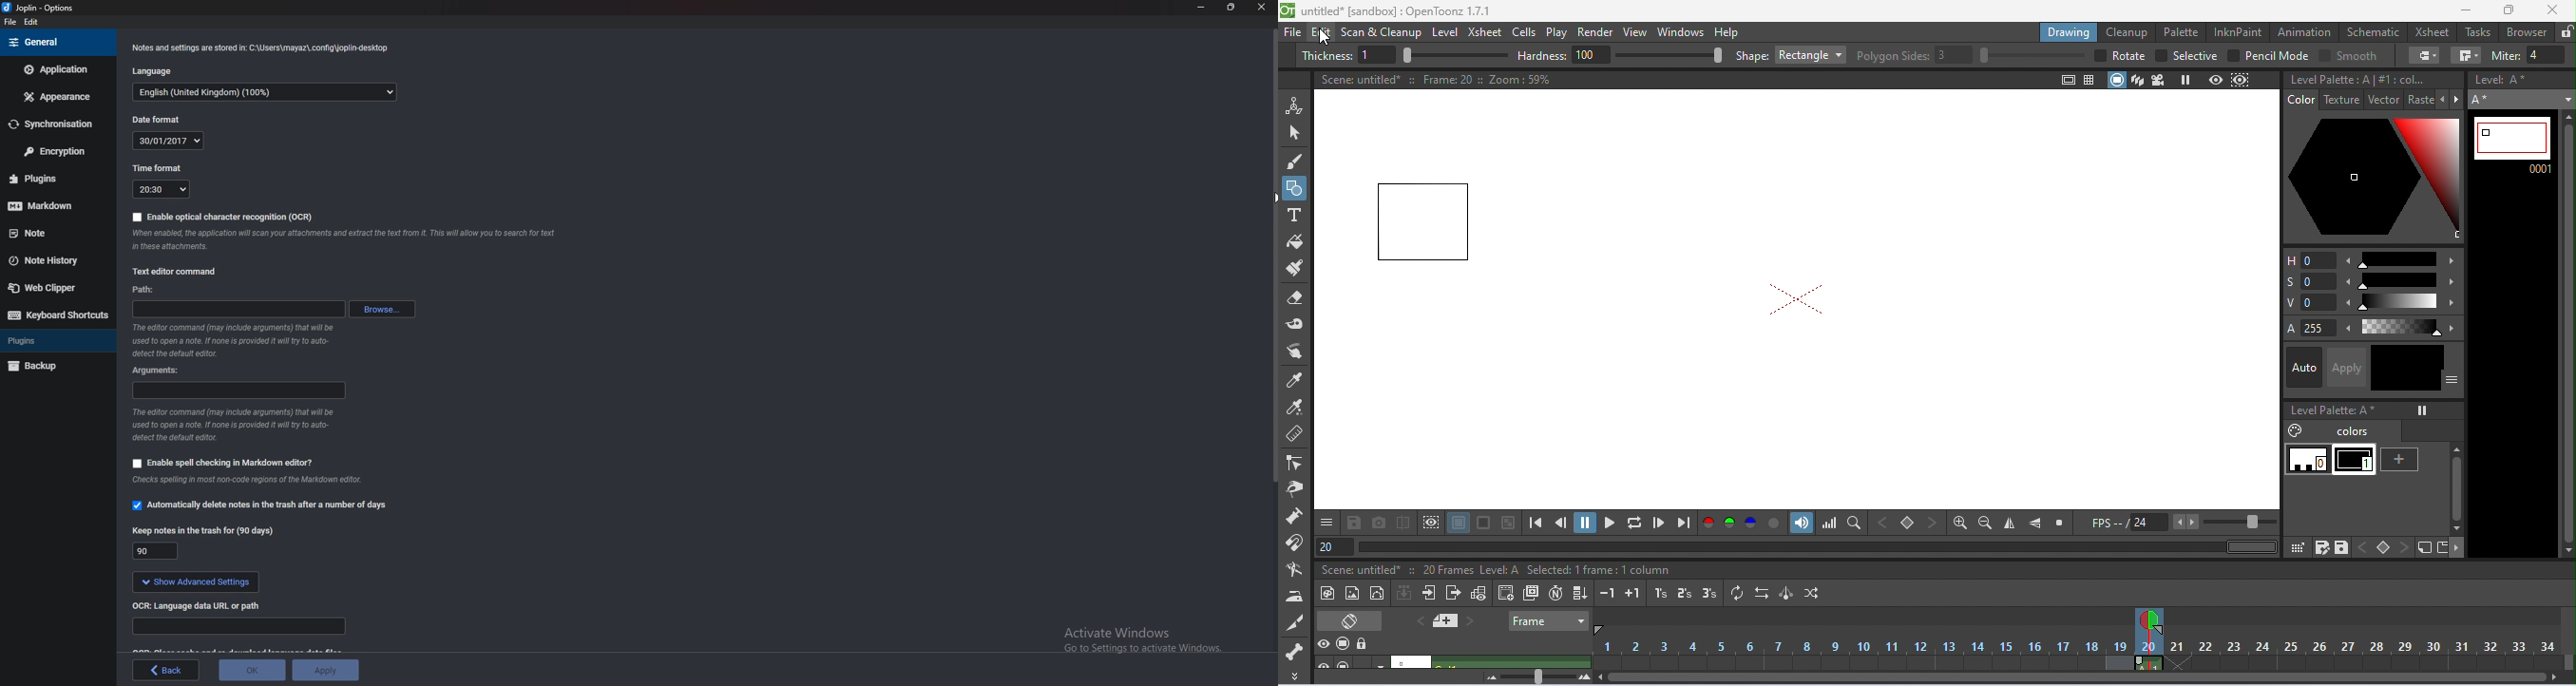 Image resolution: width=2576 pixels, height=700 pixels. I want to click on open sub-xsheet, so click(1429, 591).